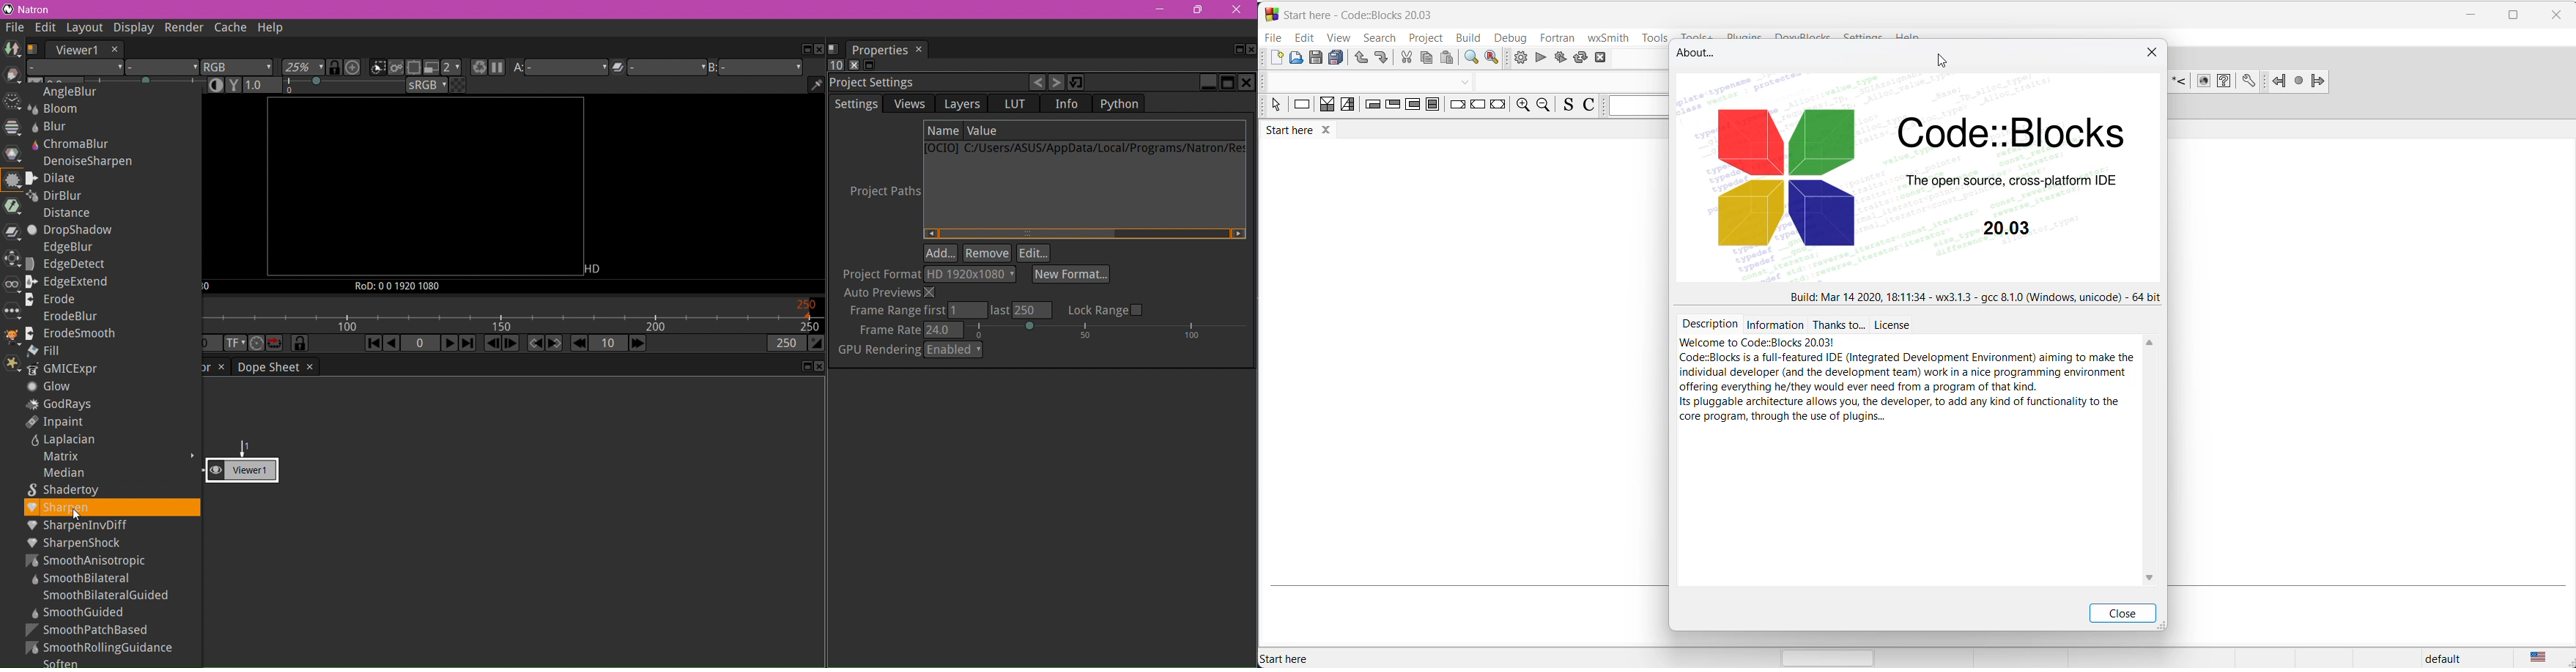  What do you see at coordinates (1294, 59) in the screenshot?
I see `open` at bounding box center [1294, 59].